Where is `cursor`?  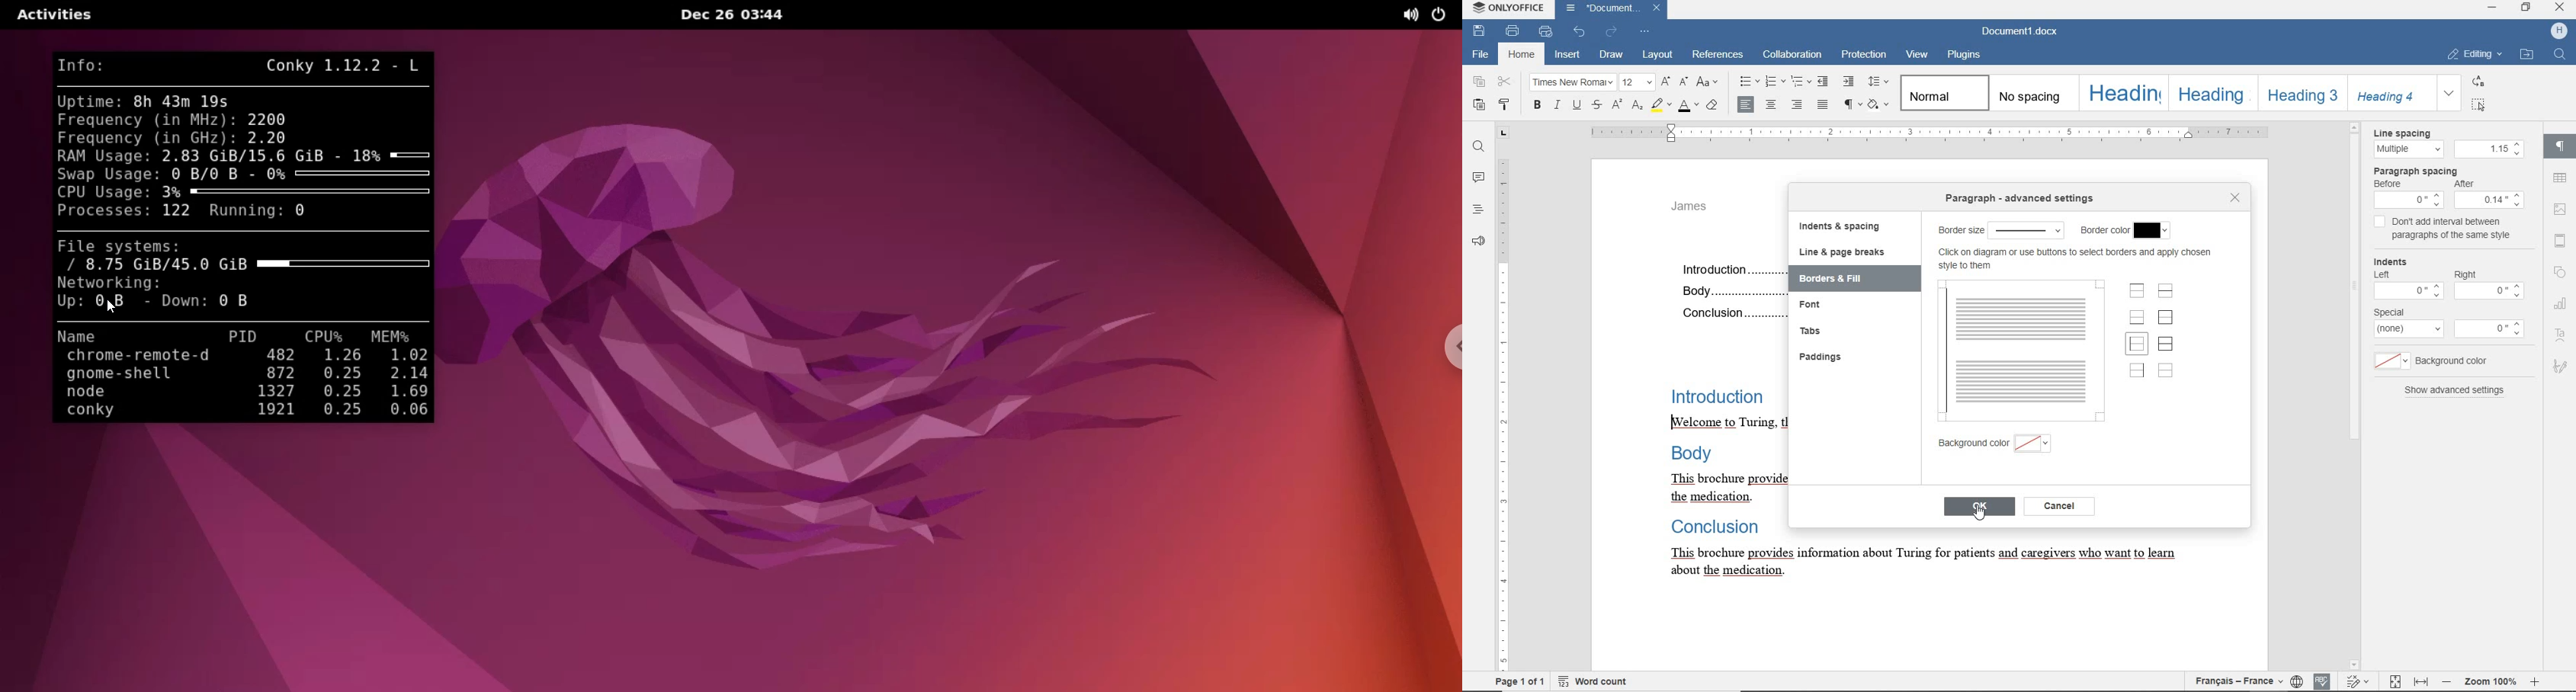
cursor is located at coordinates (1980, 514).